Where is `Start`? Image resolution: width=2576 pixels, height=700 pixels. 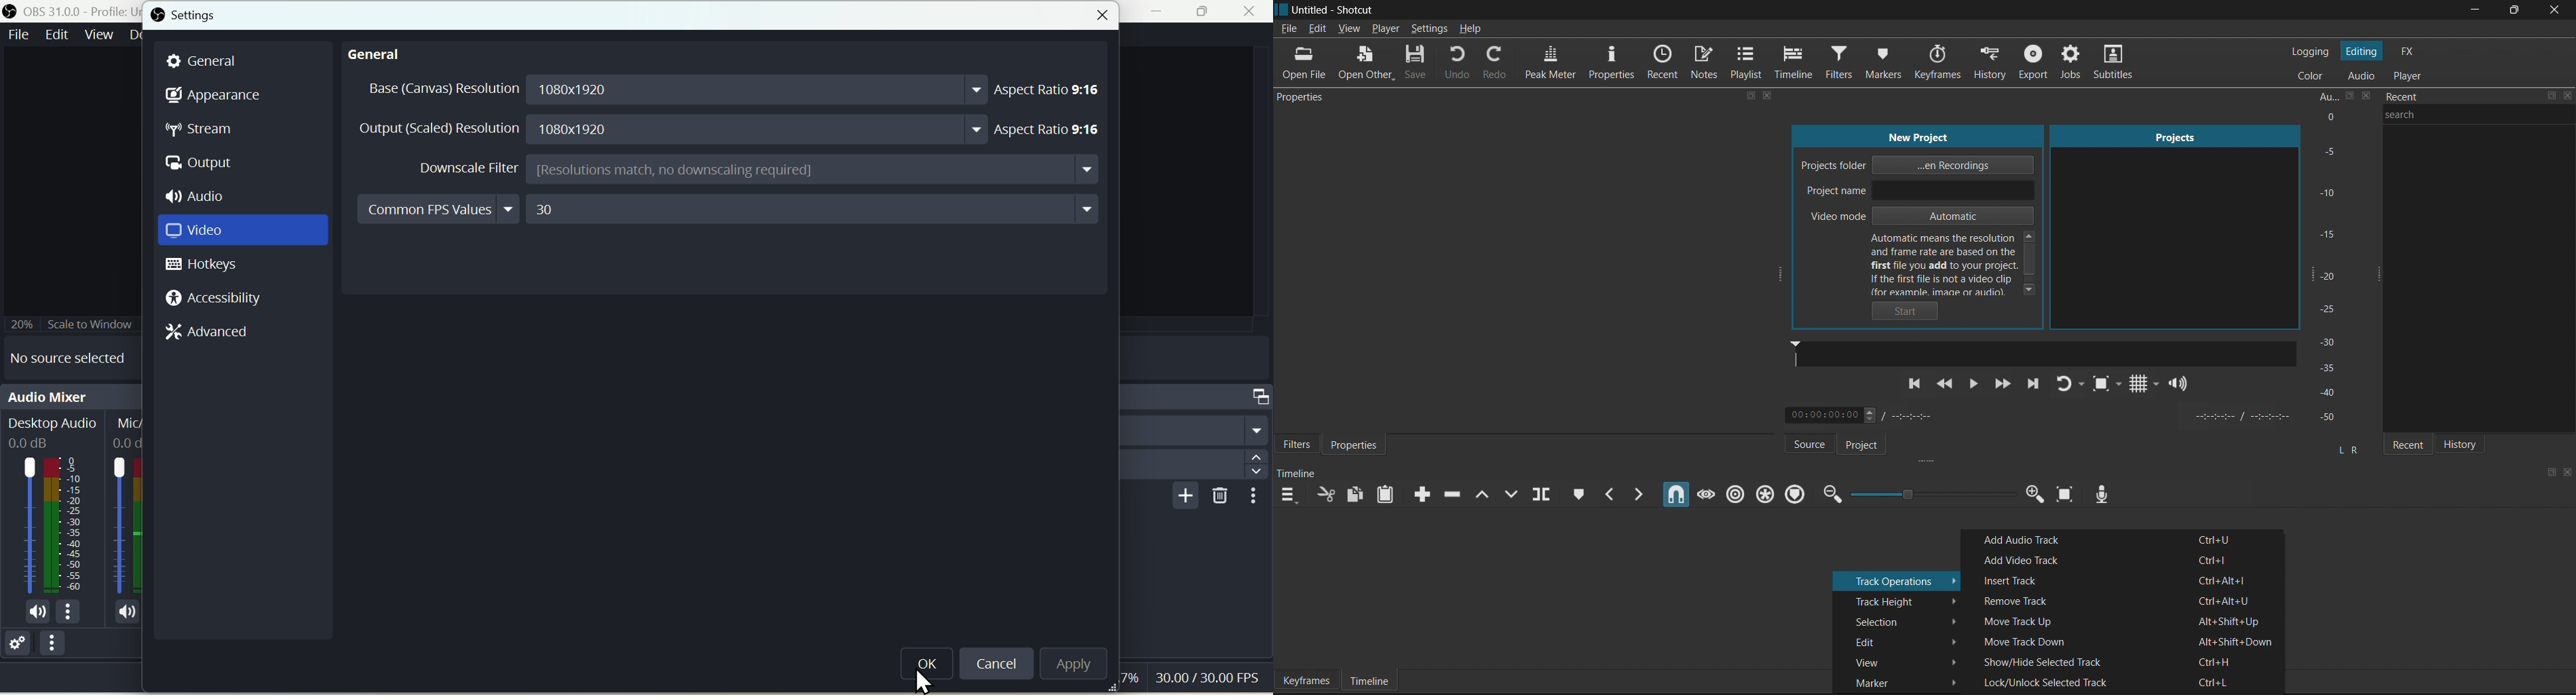
Start is located at coordinates (1909, 312).